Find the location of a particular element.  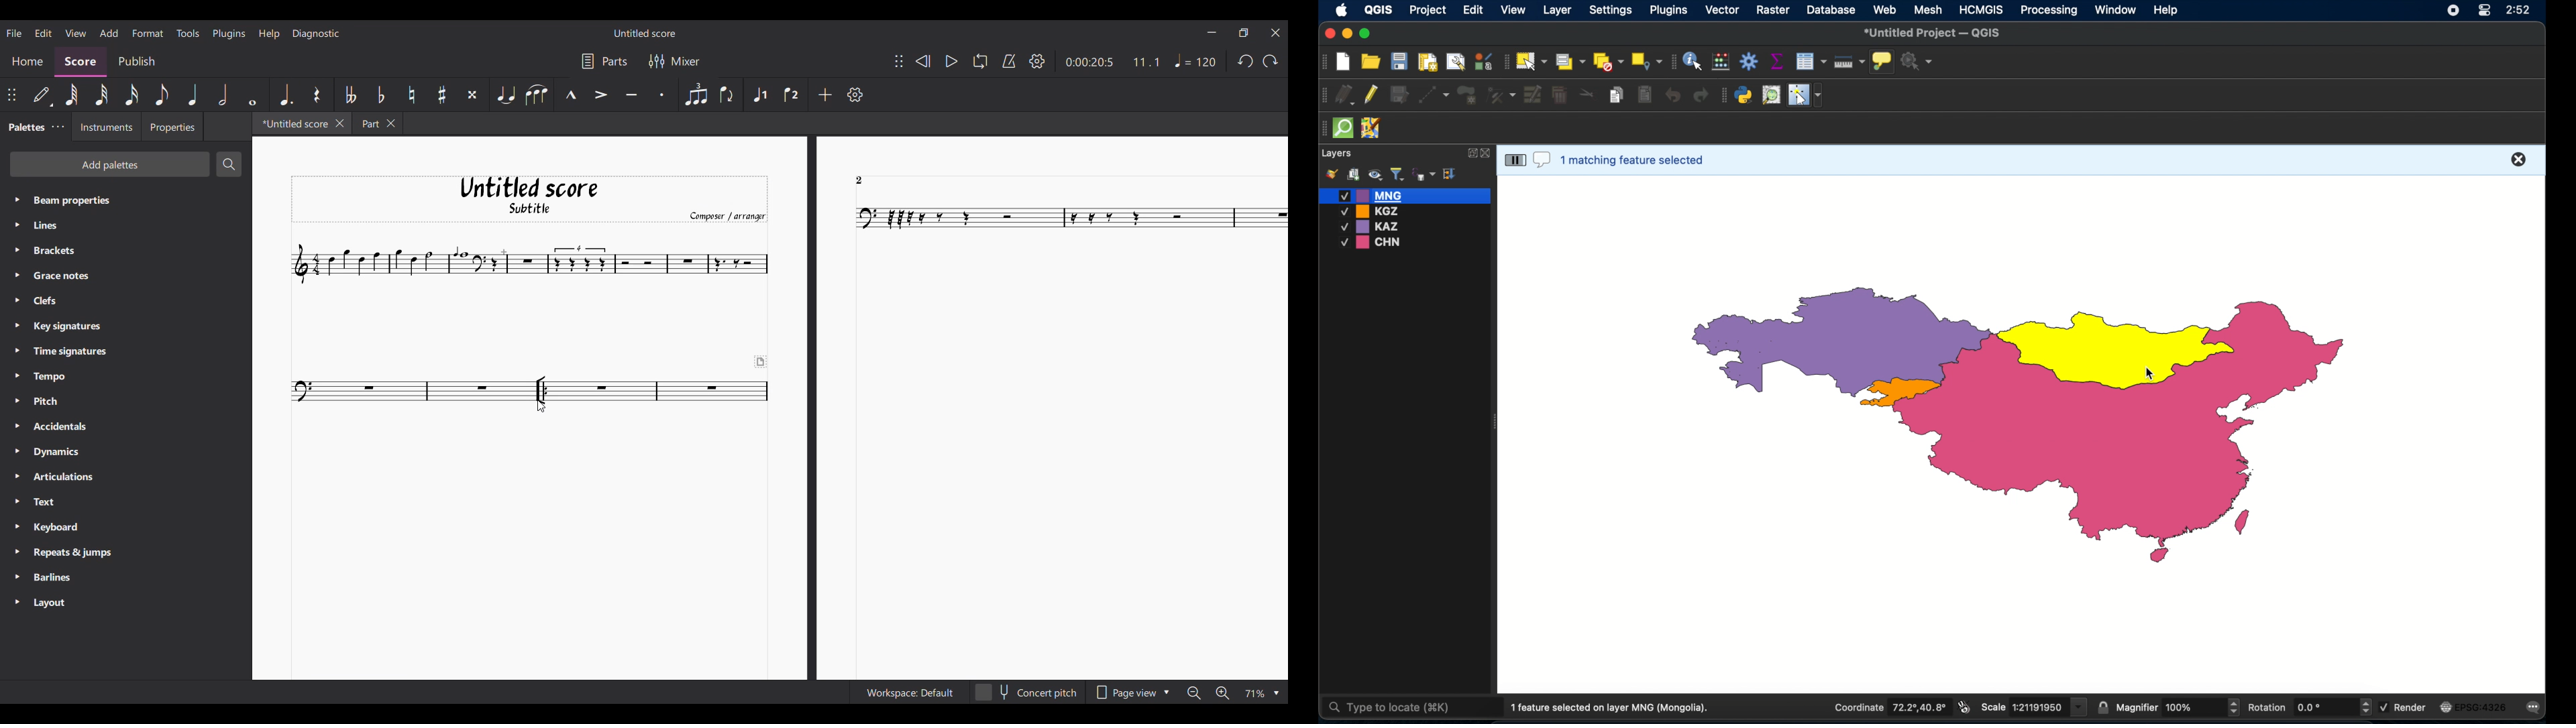

Settings is located at coordinates (1038, 61).